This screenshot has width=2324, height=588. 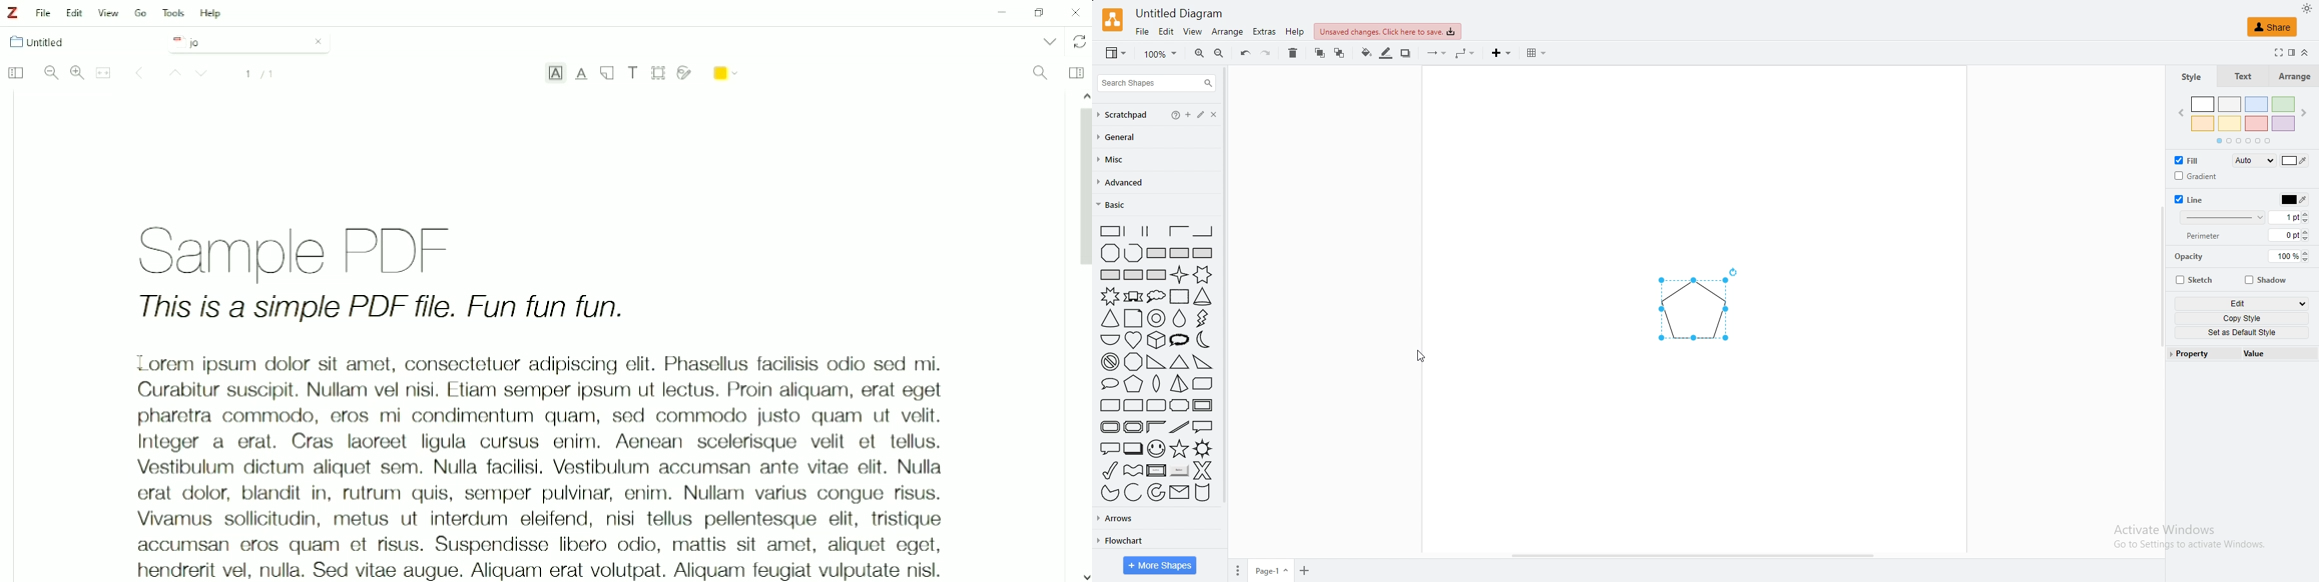 I want to click on decrease line width, so click(x=2310, y=222).